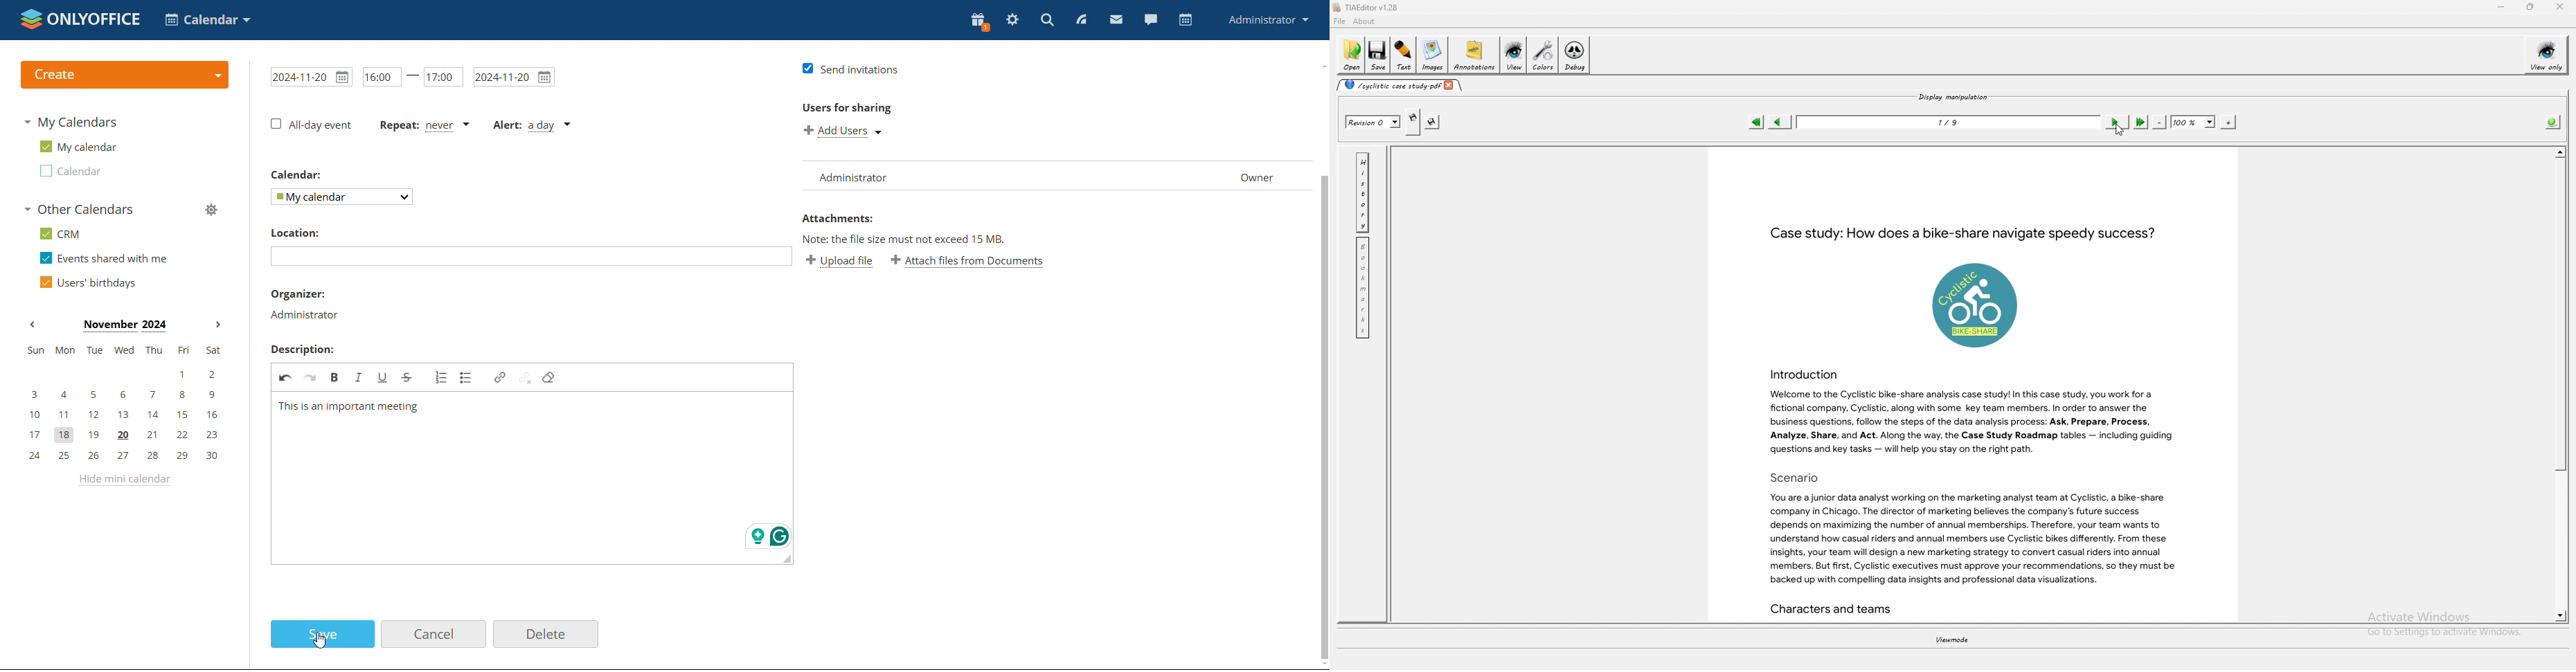 This screenshot has width=2576, height=672. I want to click on cursor, so click(320, 640).